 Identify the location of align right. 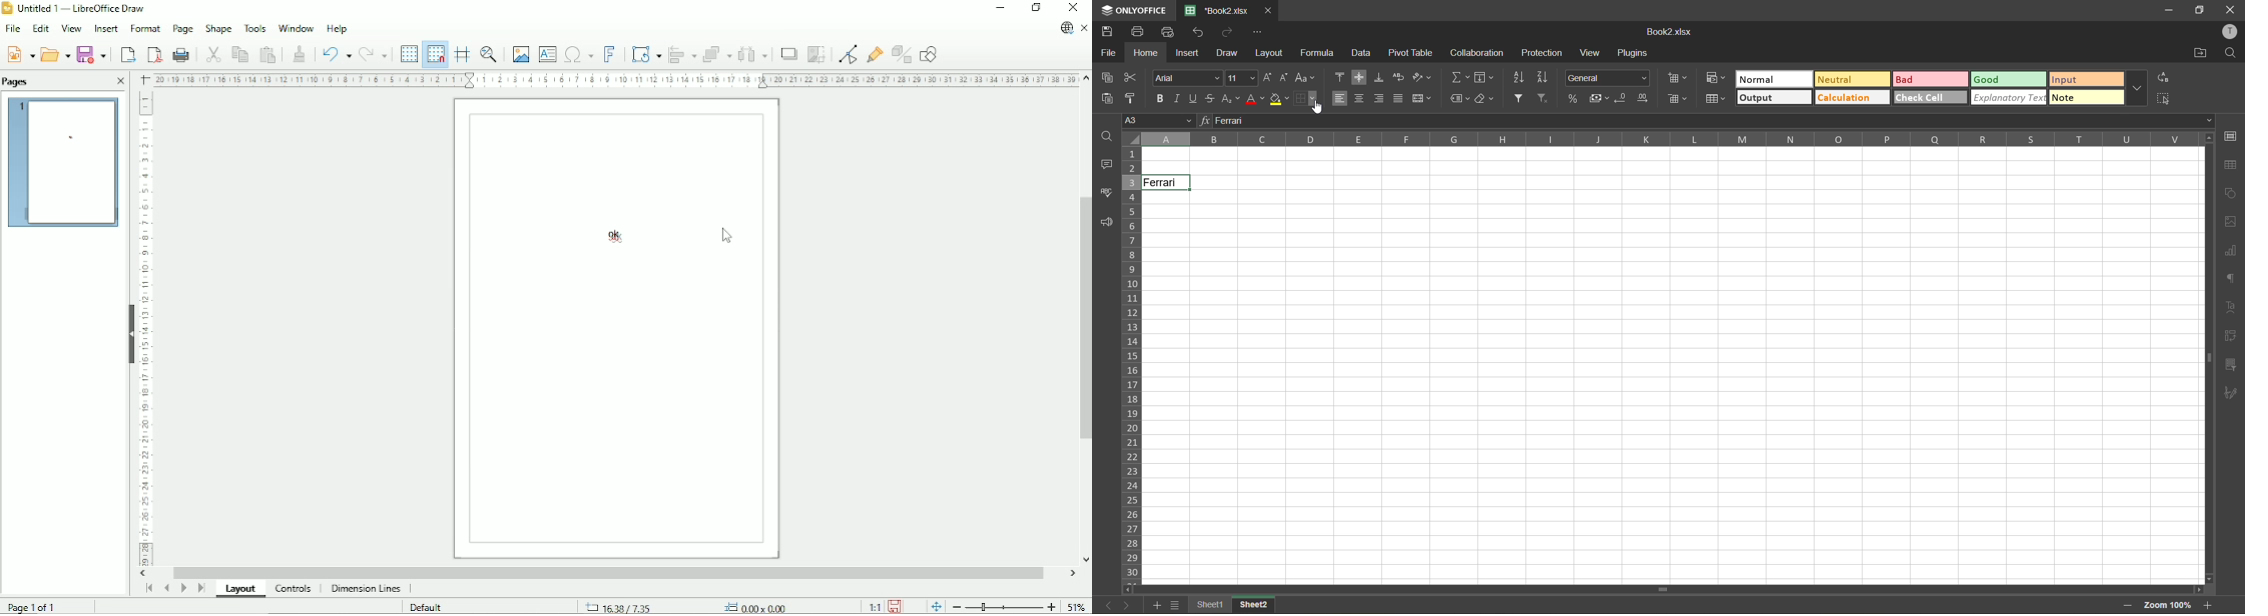
(1380, 97).